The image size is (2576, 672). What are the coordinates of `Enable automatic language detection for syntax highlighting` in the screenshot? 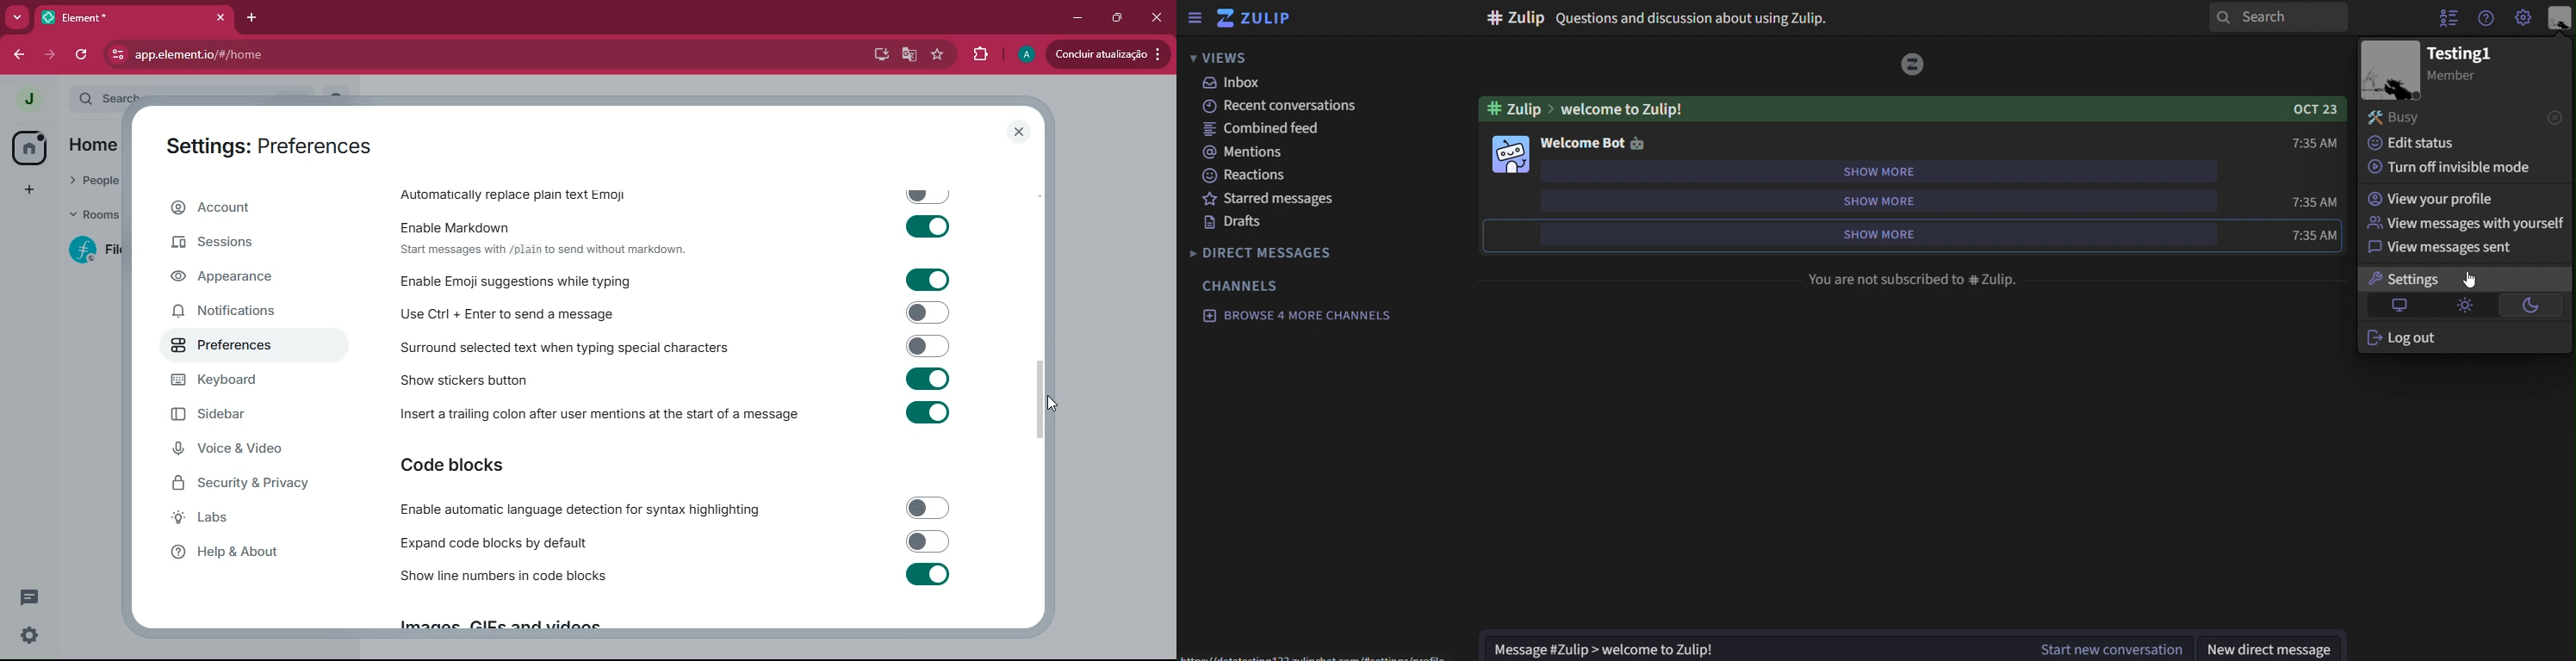 It's located at (673, 510).